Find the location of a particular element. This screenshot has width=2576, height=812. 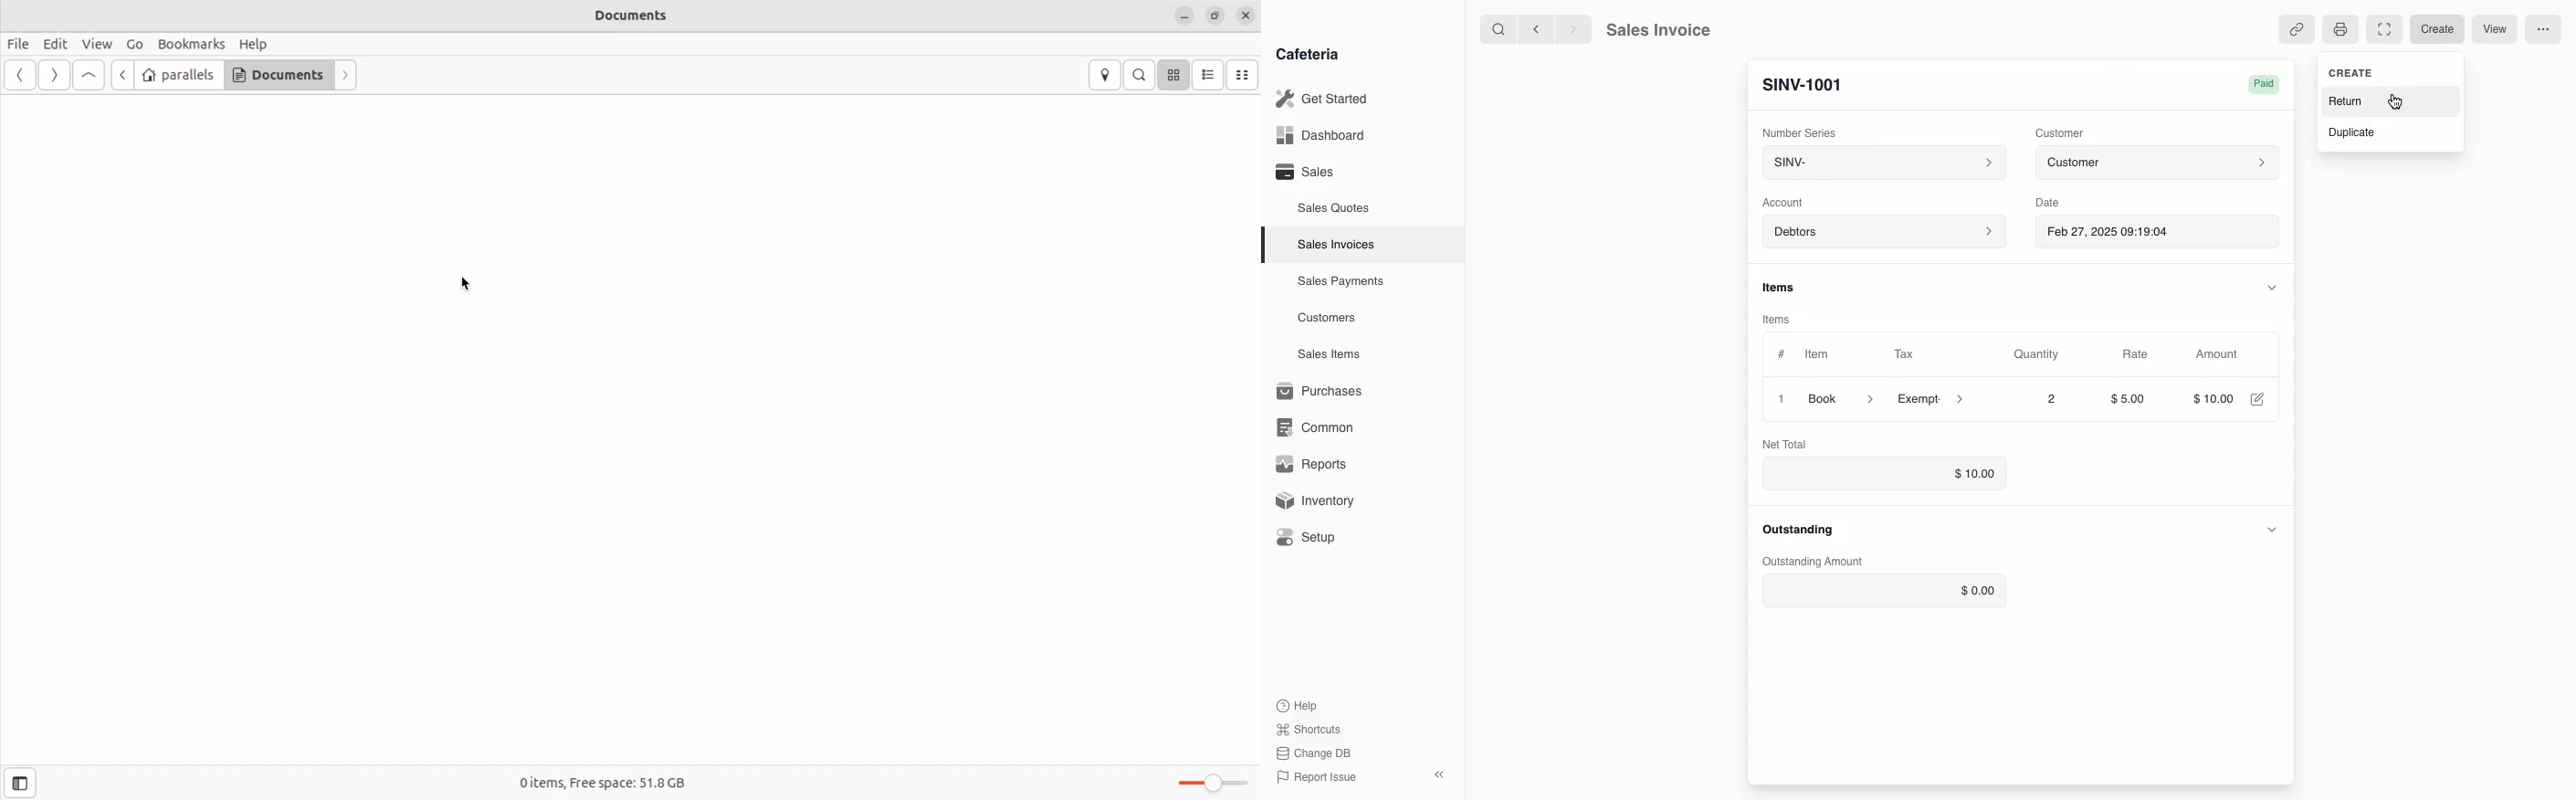

Item is located at coordinates (1817, 353).